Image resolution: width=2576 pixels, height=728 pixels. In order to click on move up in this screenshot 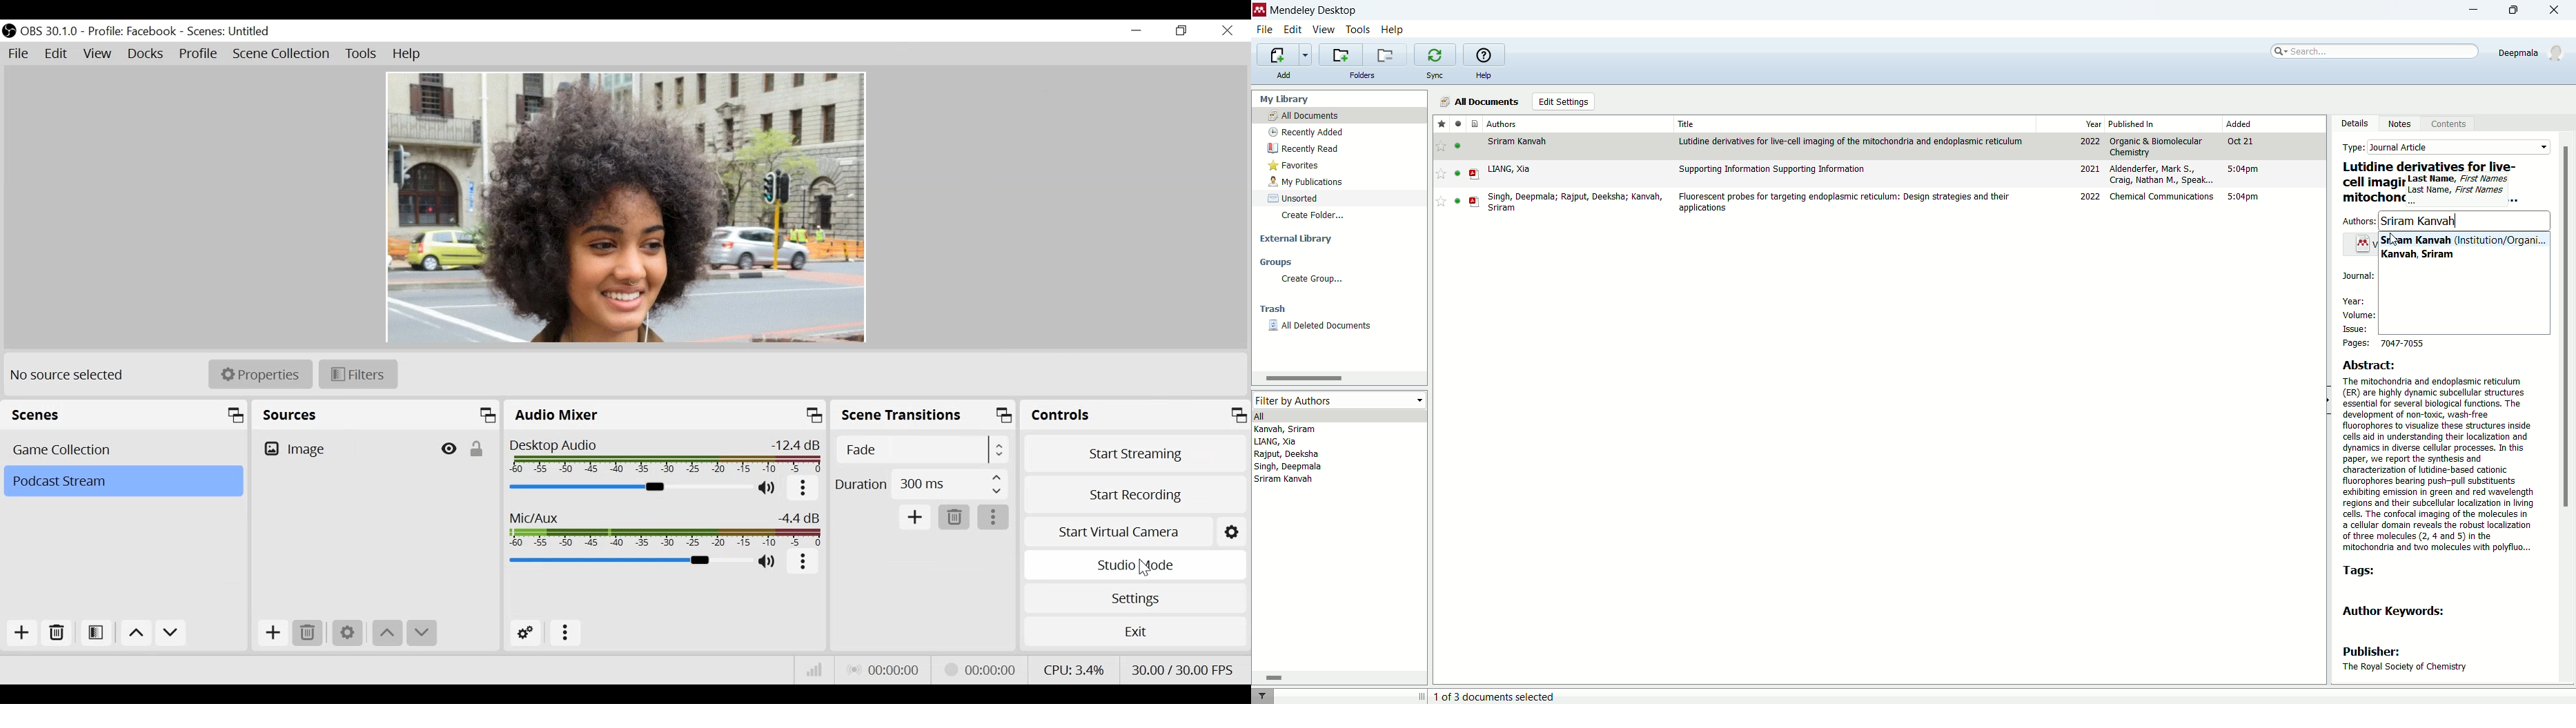, I will do `click(388, 633)`.